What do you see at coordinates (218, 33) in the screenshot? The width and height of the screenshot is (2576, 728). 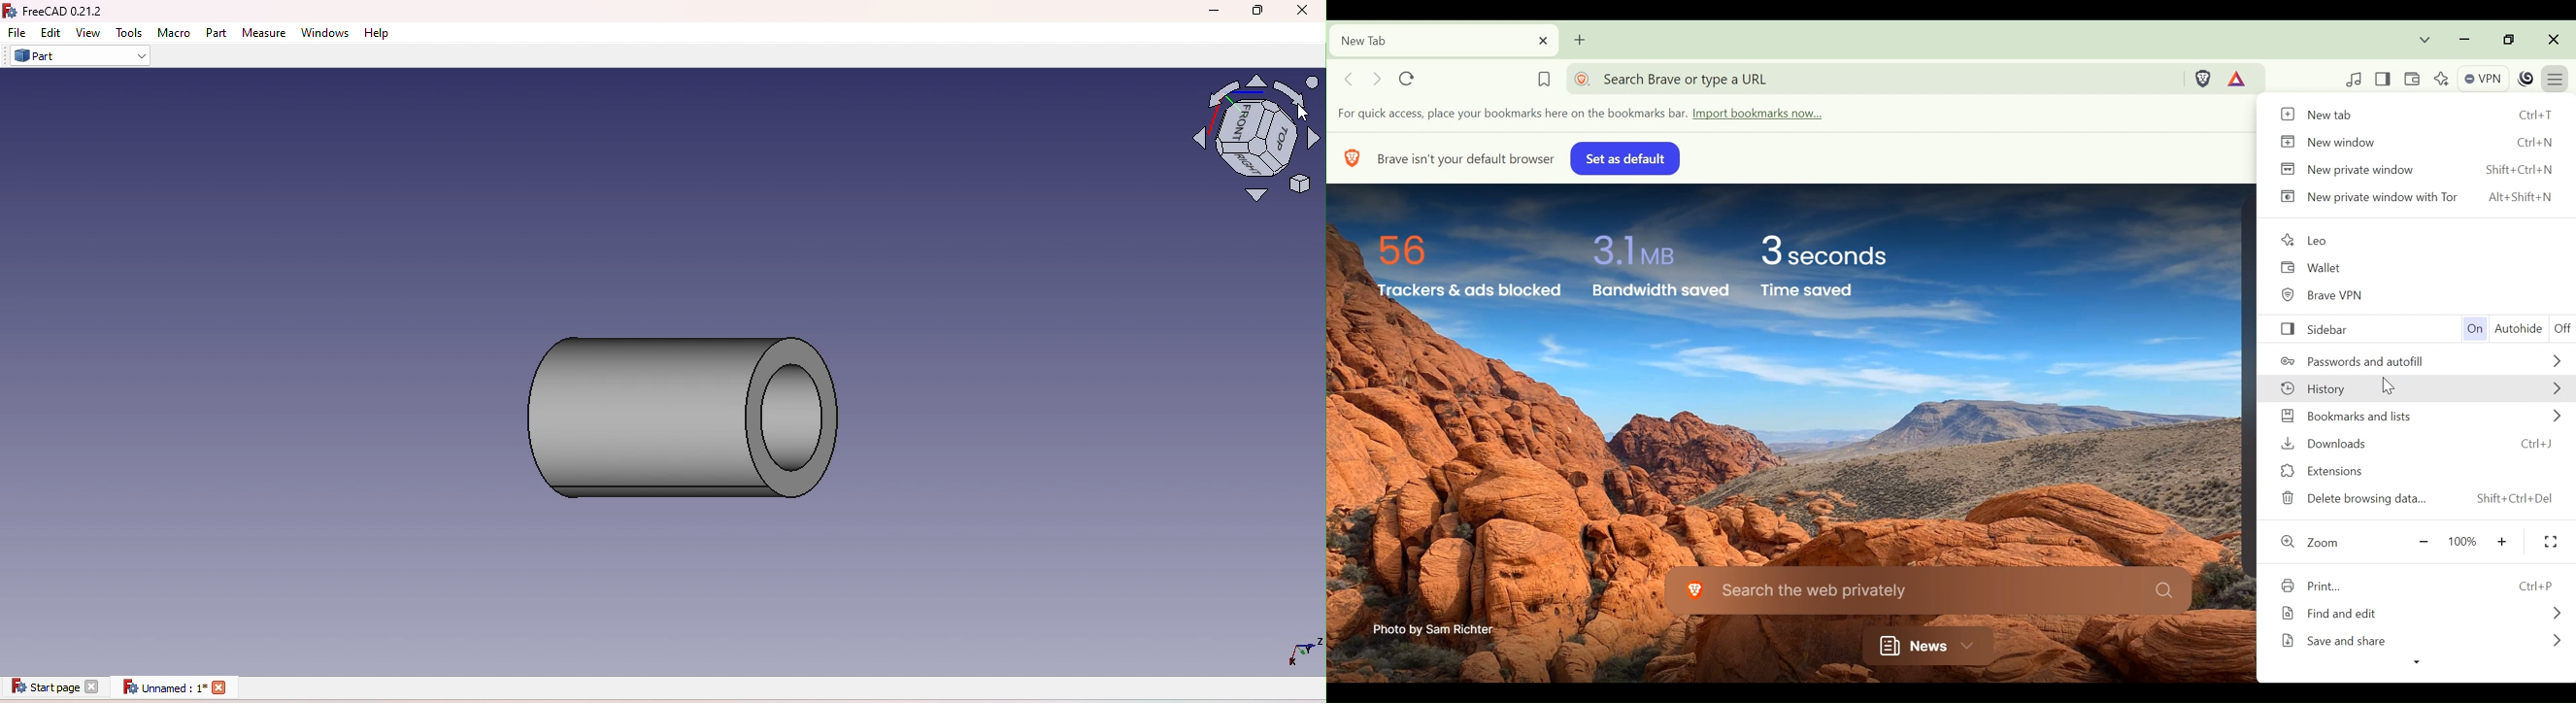 I see `Part` at bounding box center [218, 33].